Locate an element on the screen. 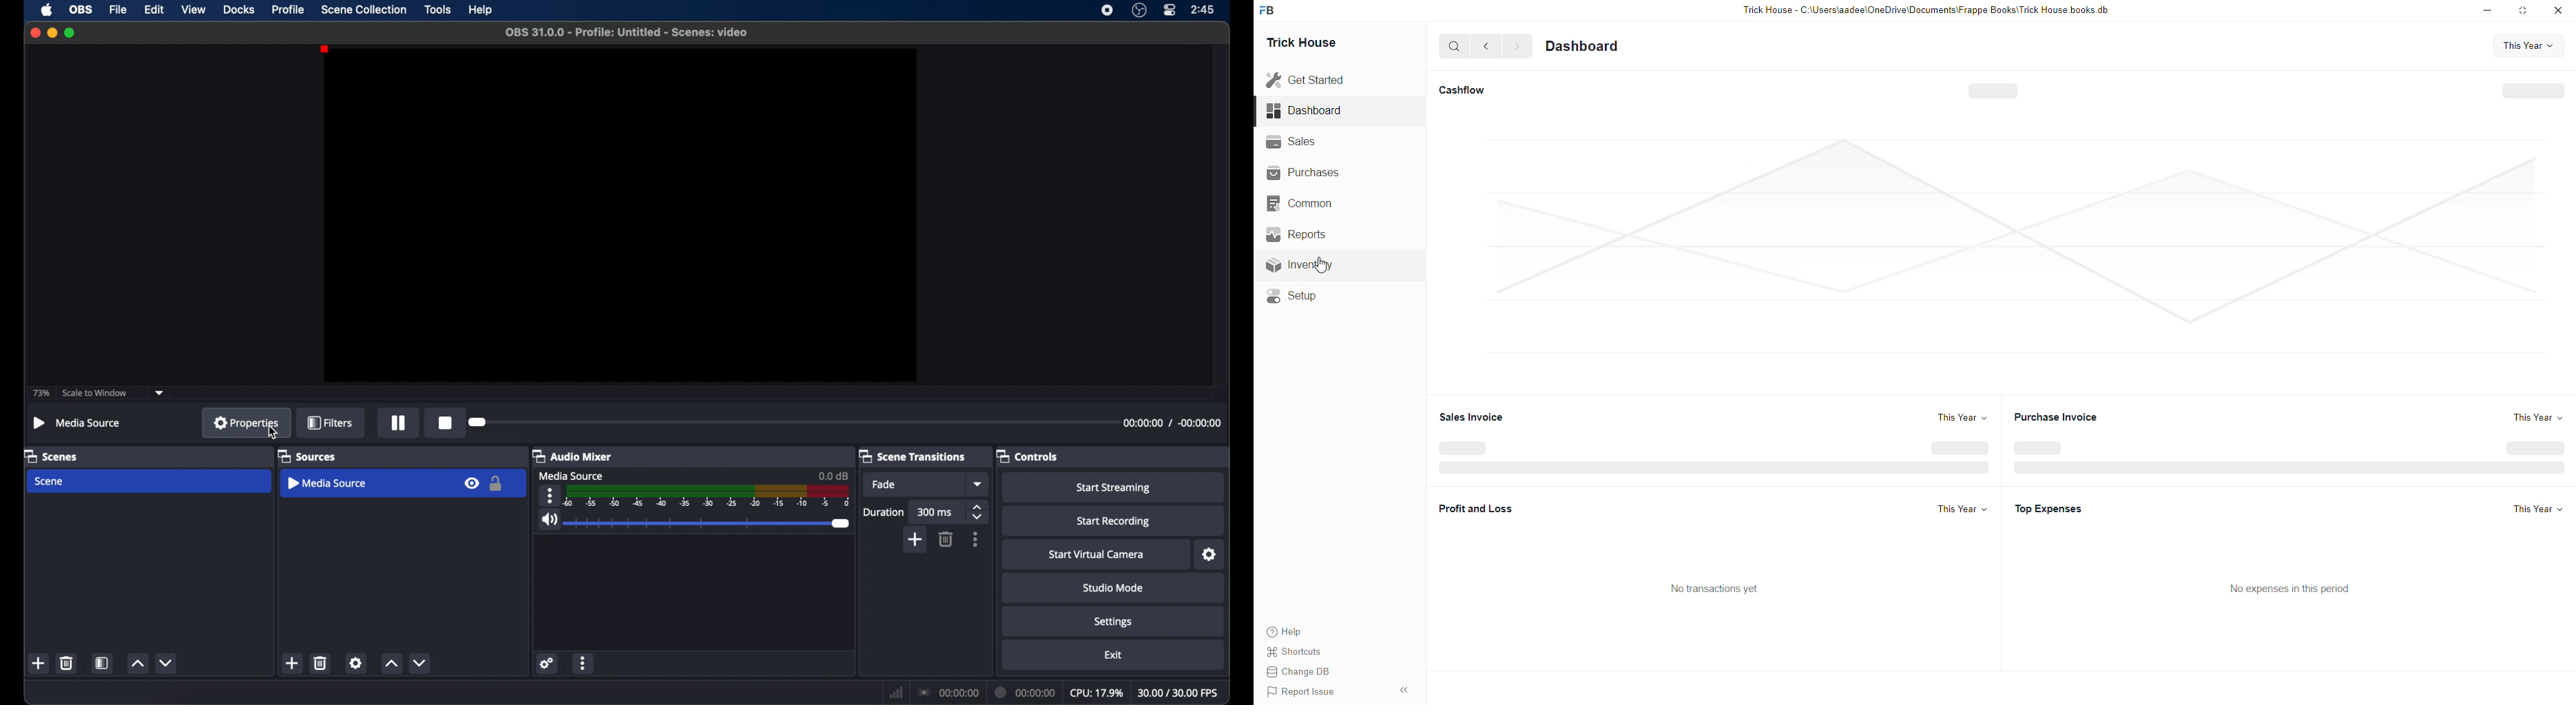  duration is located at coordinates (1172, 422).